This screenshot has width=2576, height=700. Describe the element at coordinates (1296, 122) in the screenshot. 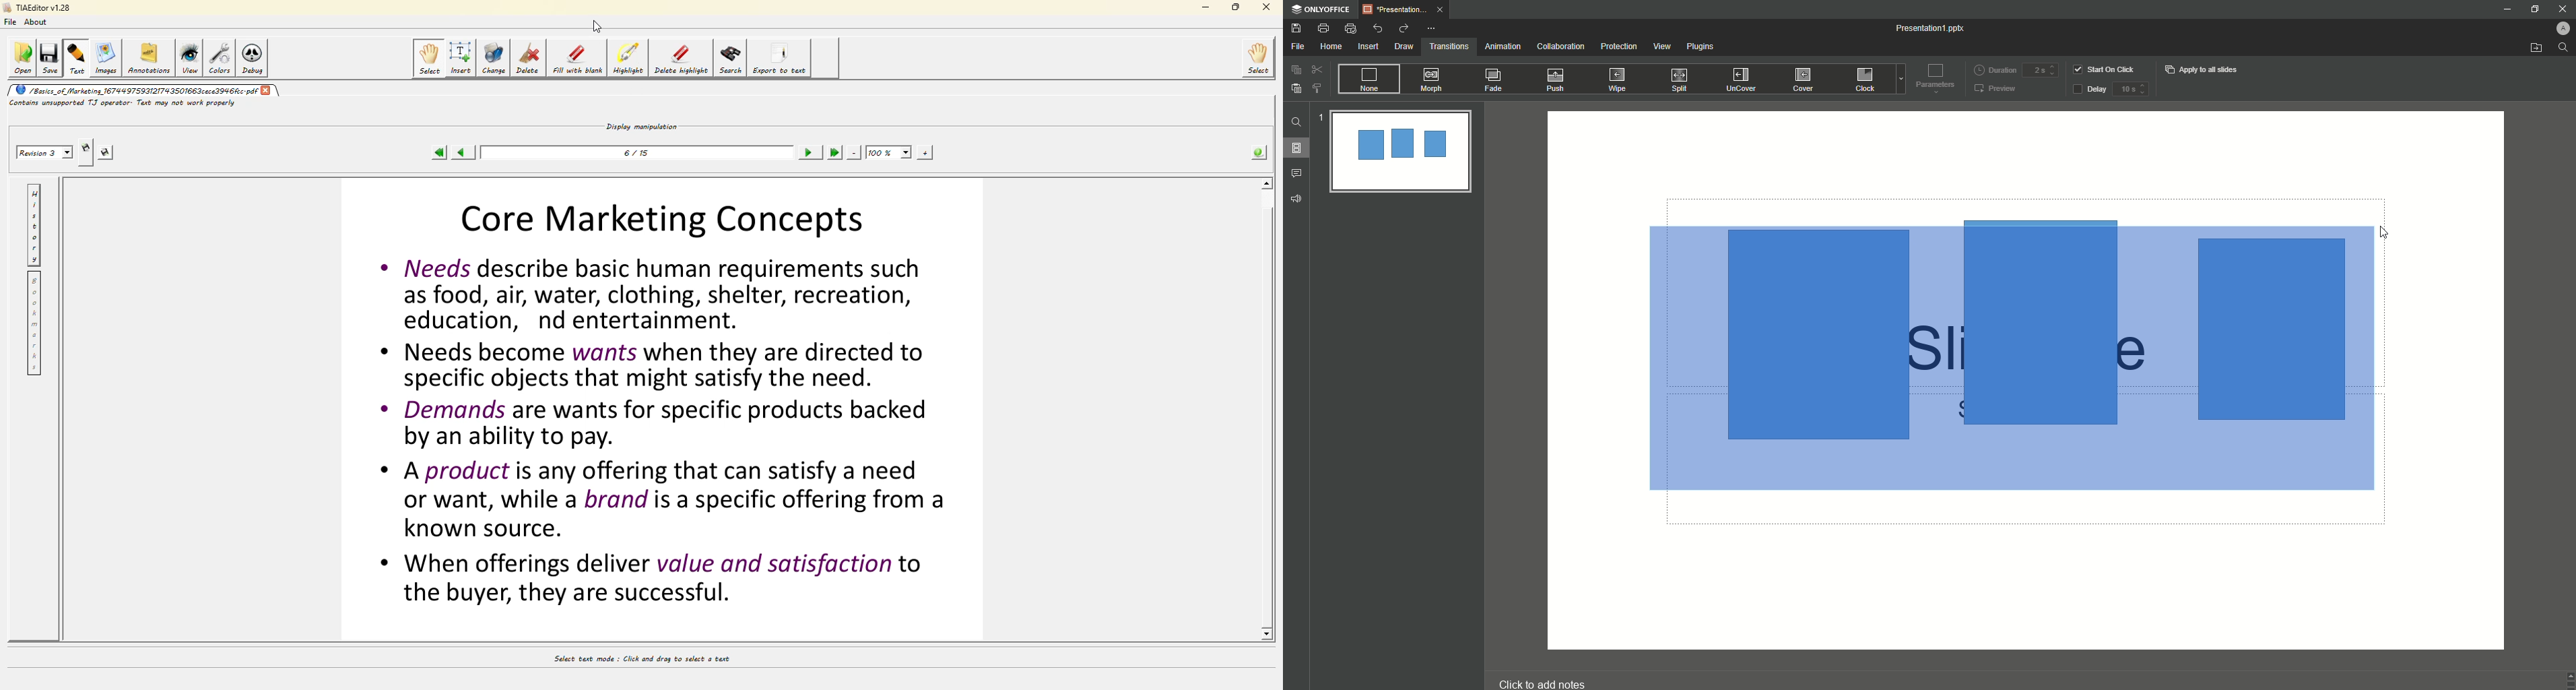

I see `Find` at that location.